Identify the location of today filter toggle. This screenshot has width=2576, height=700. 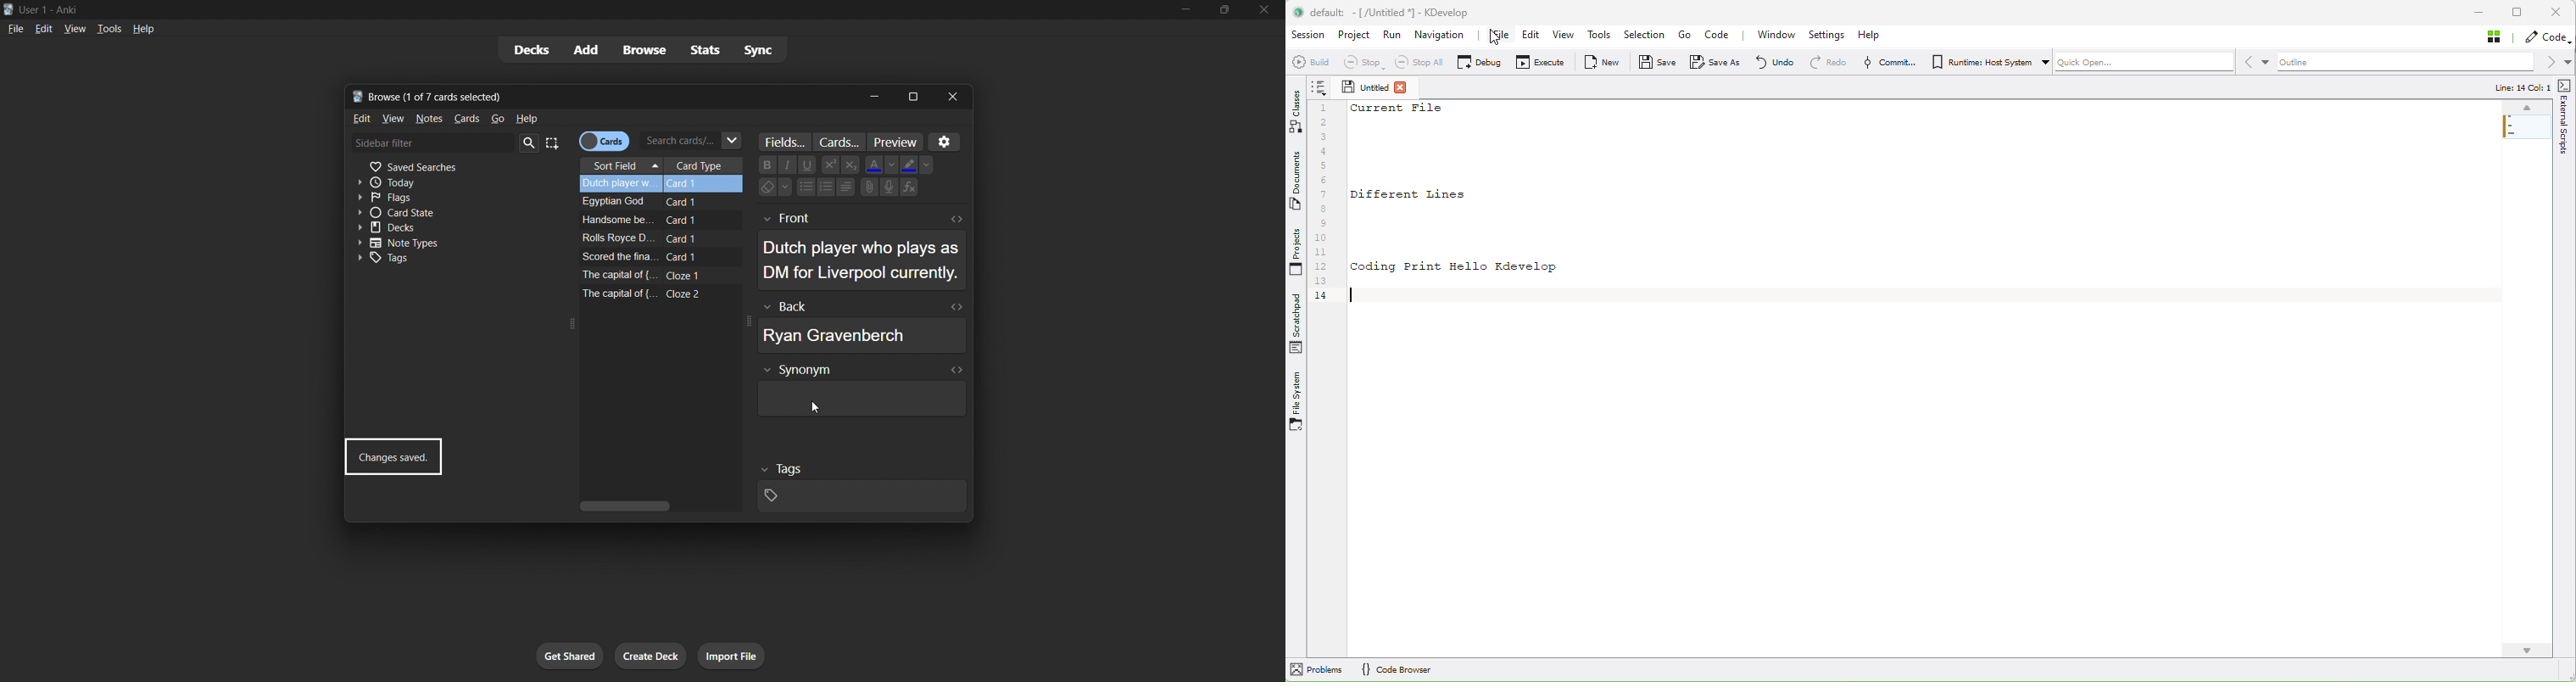
(449, 182).